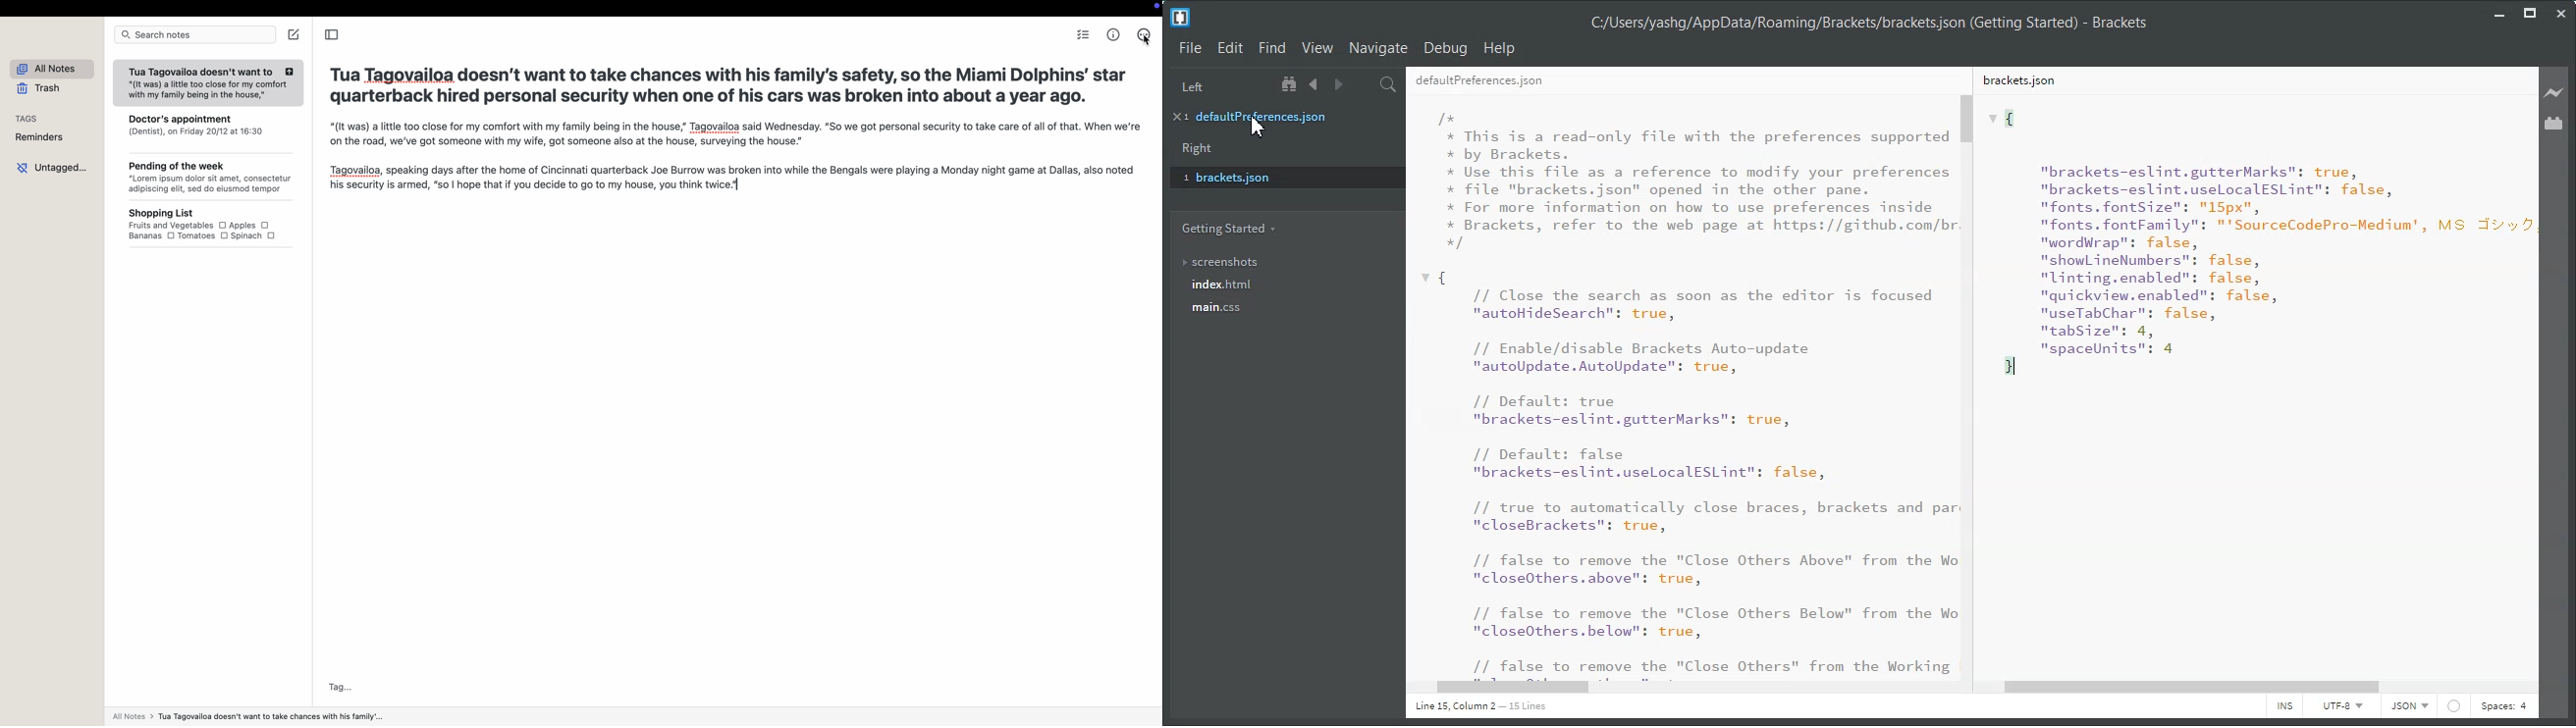 Image resolution: width=2576 pixels, height=728 pixels. I want to click on UTF-8, so click(2341, 707).